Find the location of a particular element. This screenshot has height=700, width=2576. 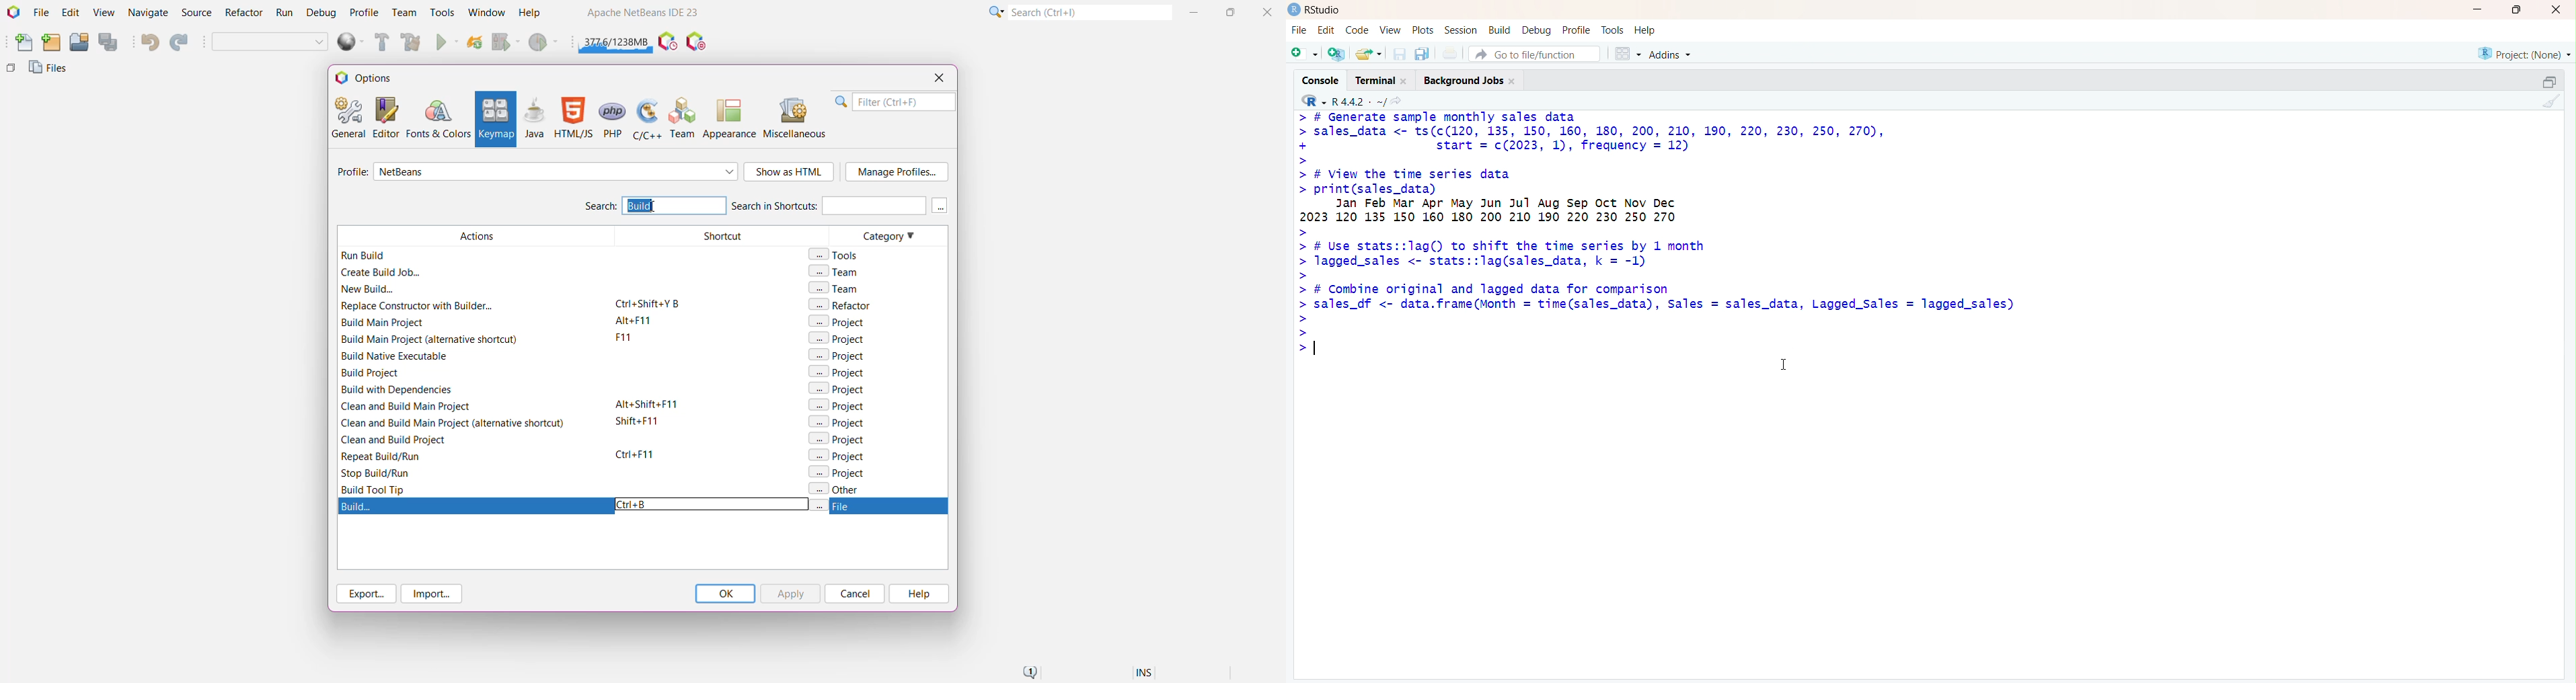

new script is located at coordinates (1303, 54).